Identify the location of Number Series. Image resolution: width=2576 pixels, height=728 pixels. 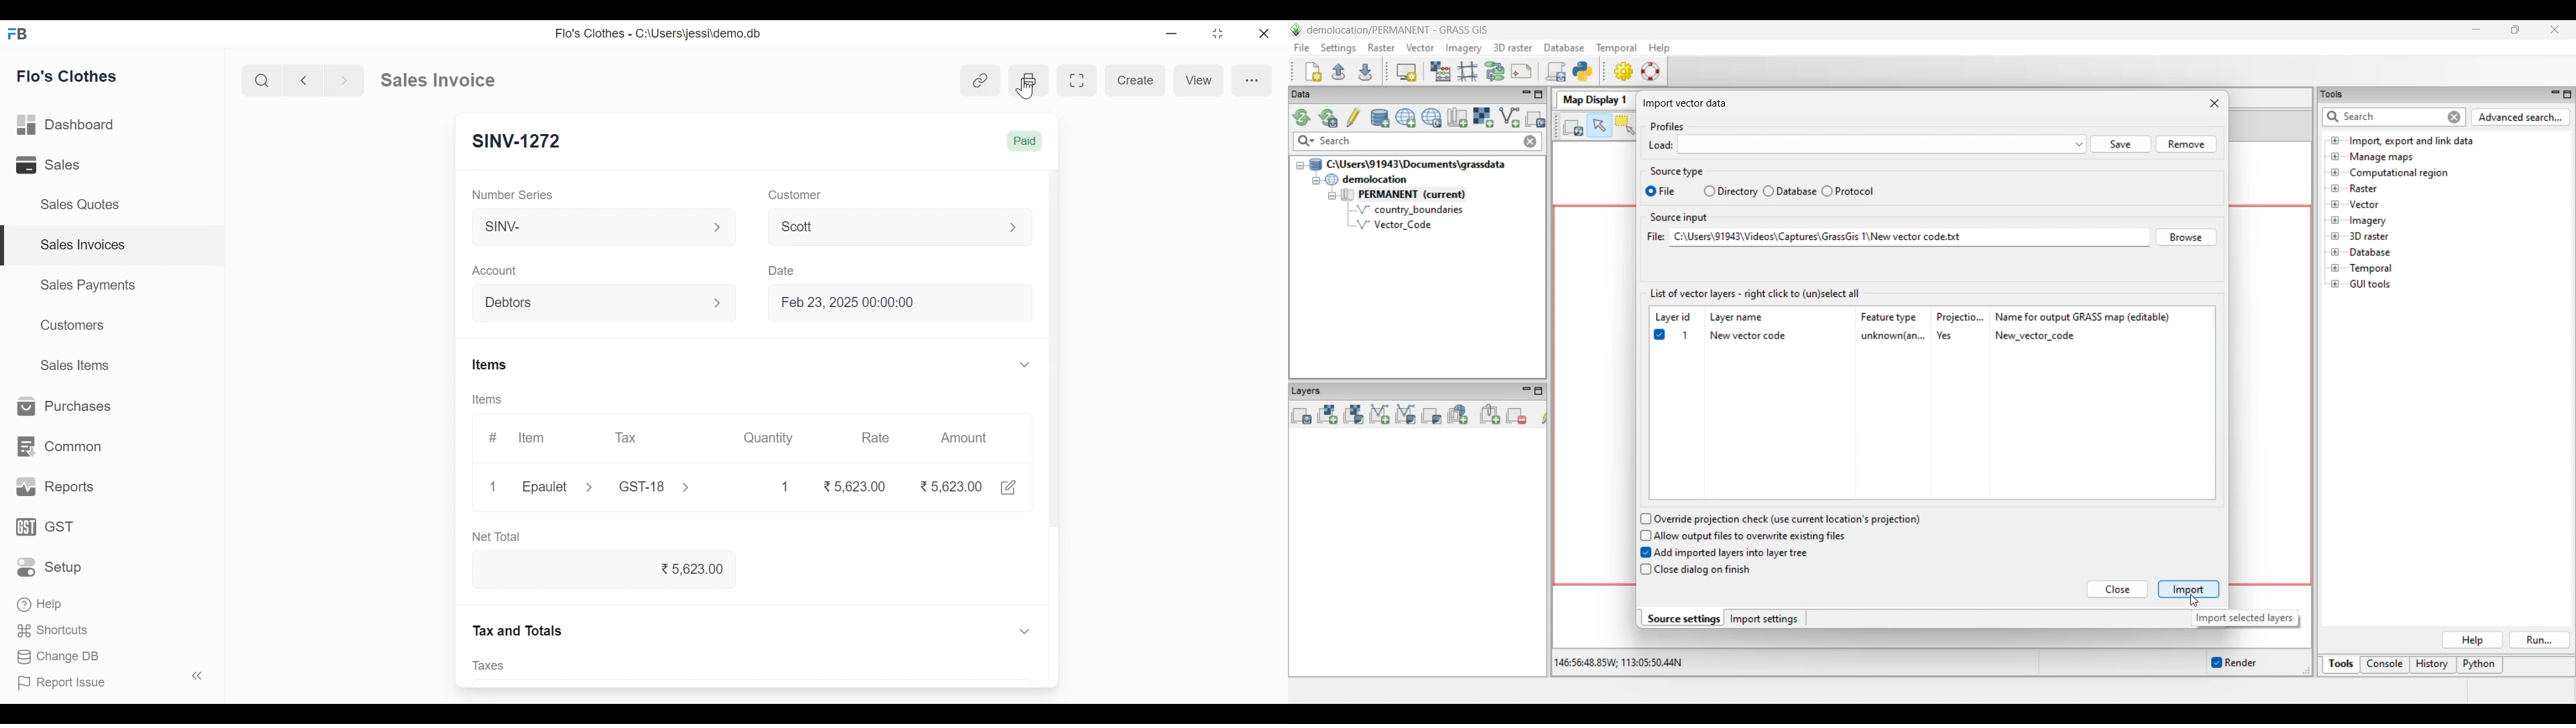
(516, 194).